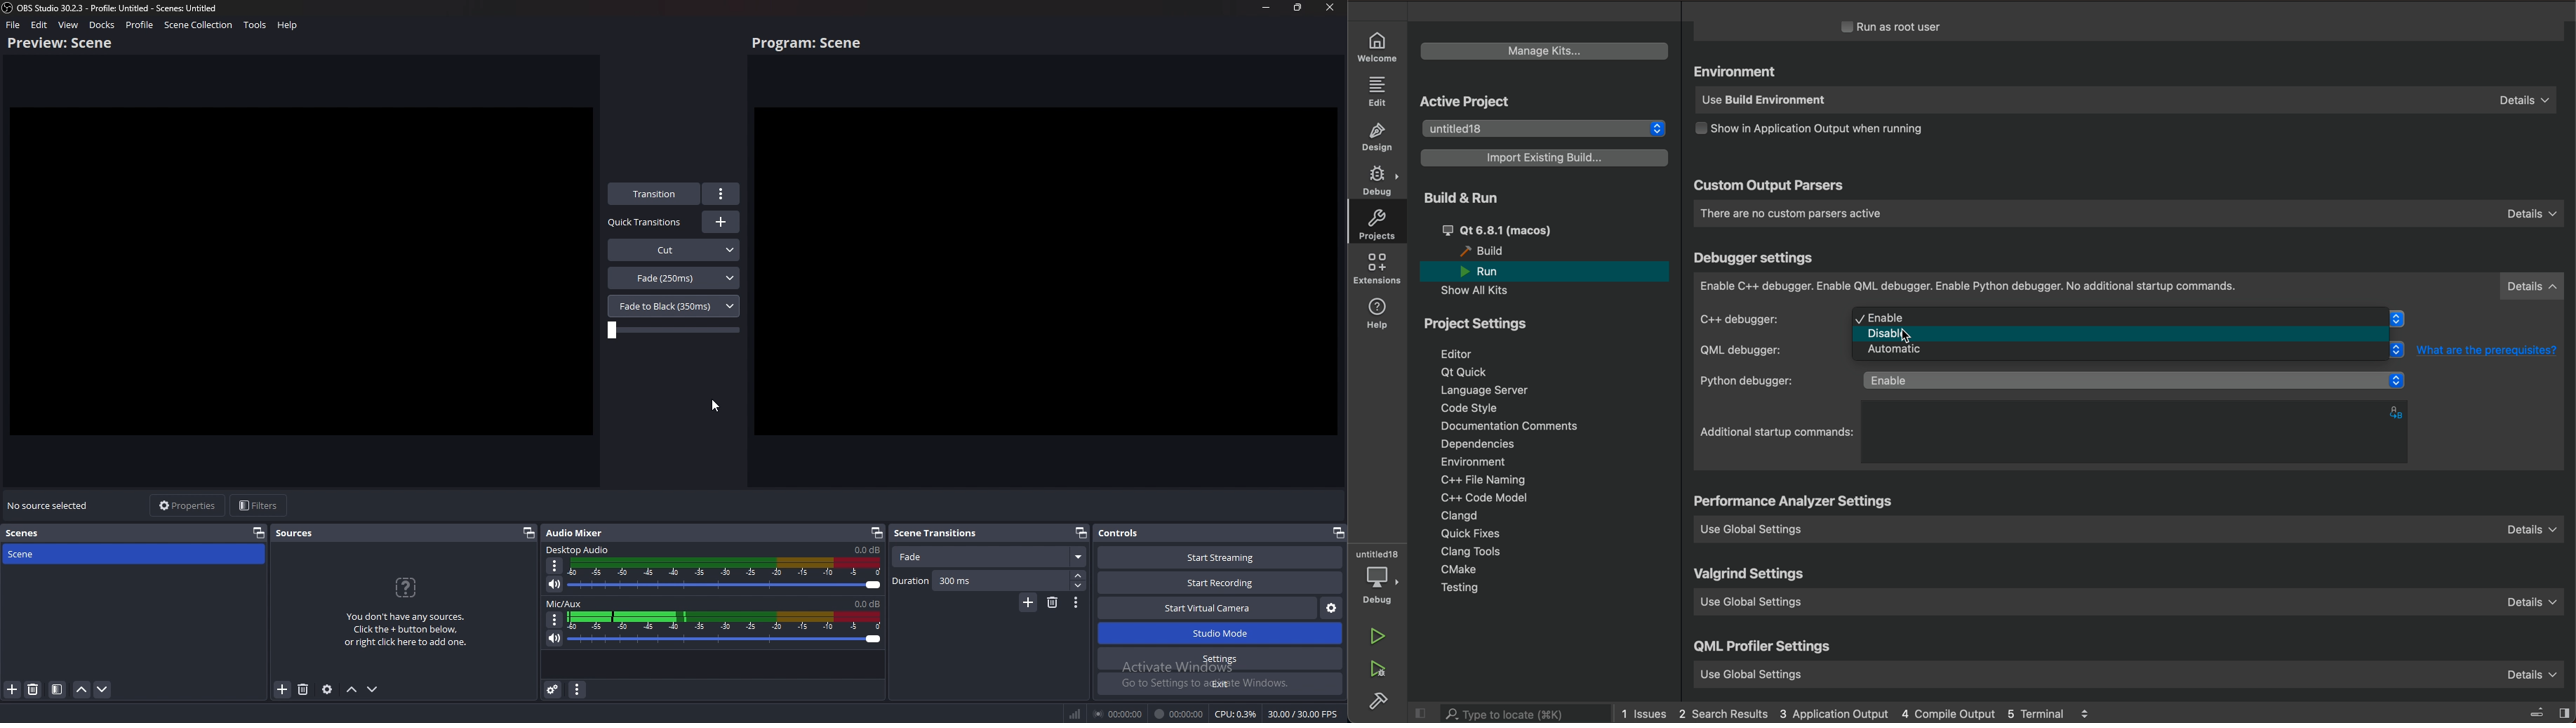  What do you see at coordinates (198, 25) in the screenshot?
I see `scene collection` at bounding box center [198, 25].